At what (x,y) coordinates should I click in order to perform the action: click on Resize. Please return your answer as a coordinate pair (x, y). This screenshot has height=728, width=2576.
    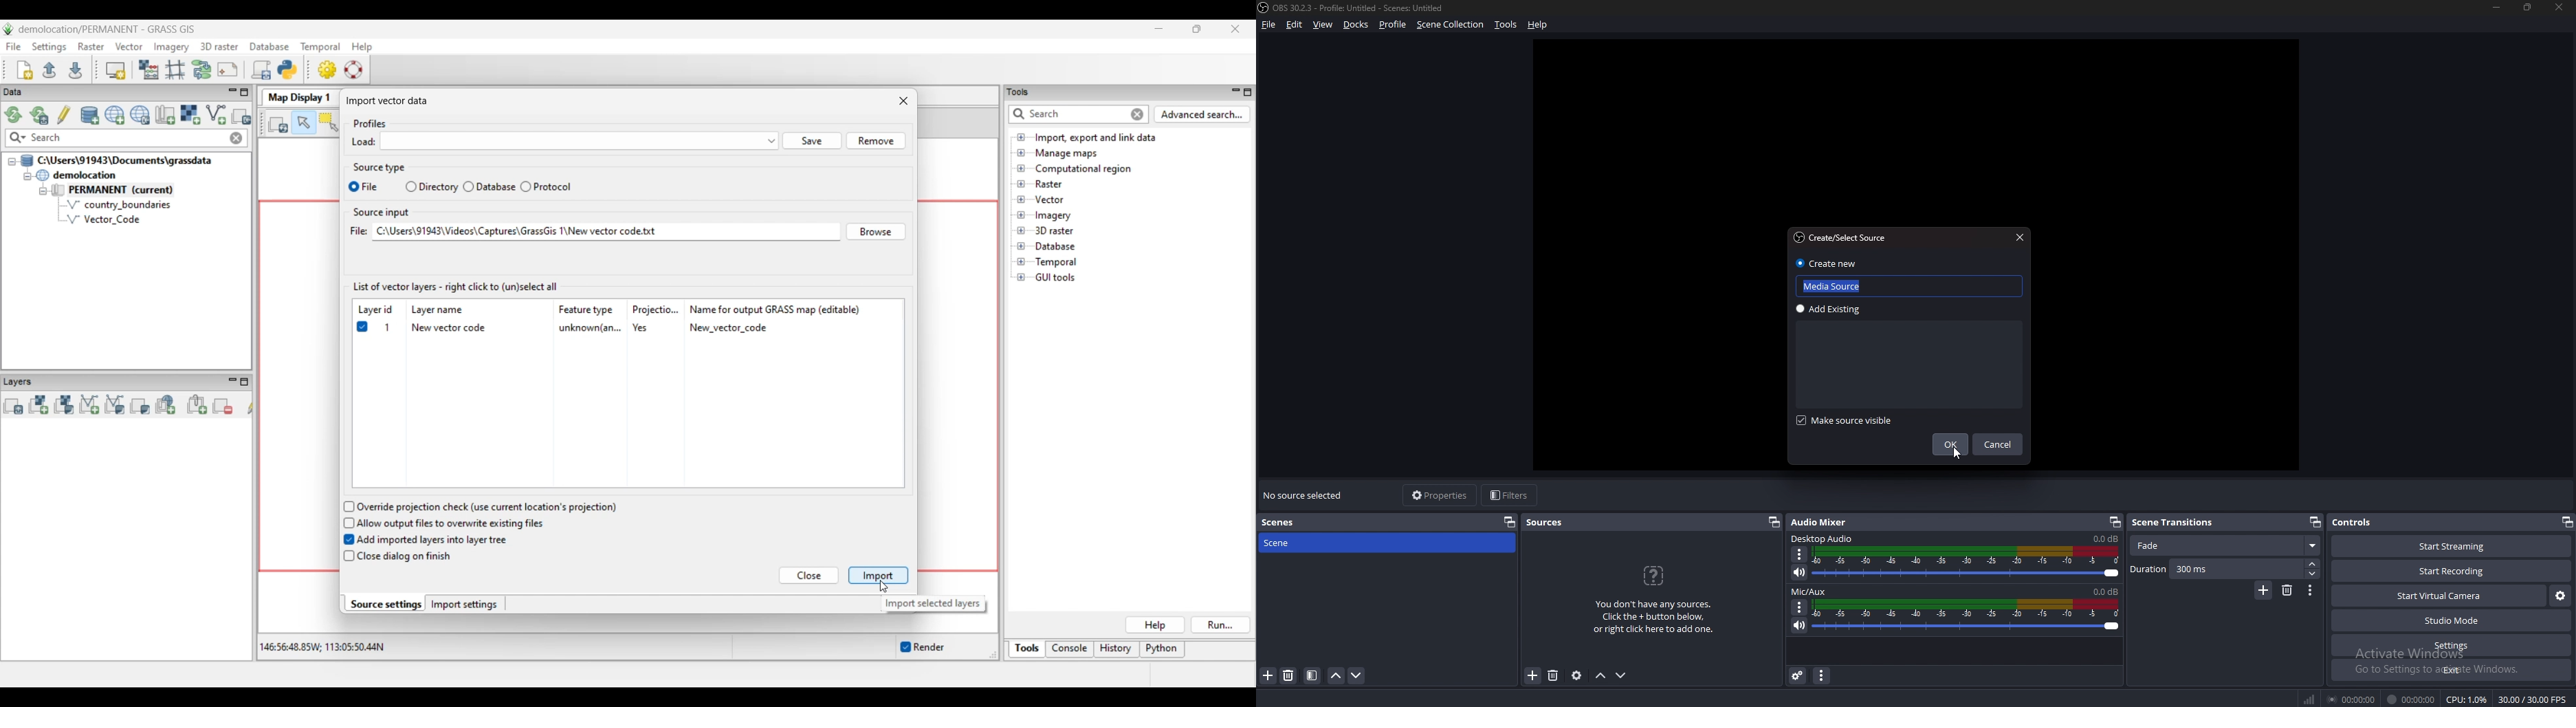
    Looking at the image, I should click on (2528, 6).